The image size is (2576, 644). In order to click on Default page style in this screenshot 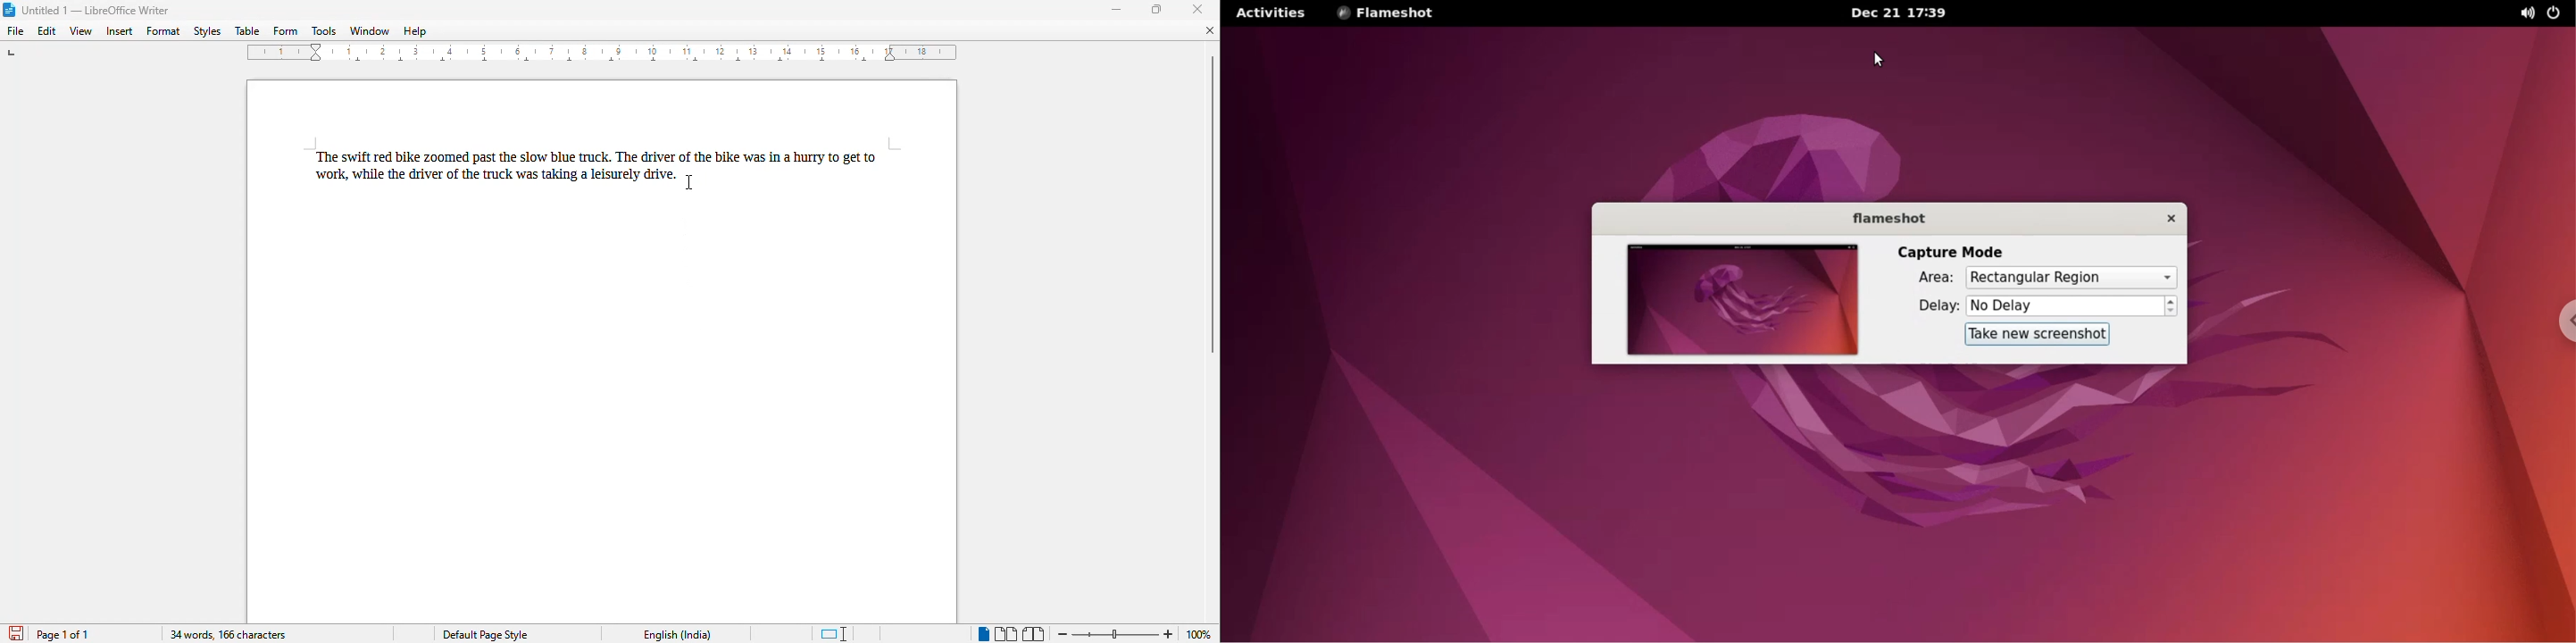, I will do `click(484, 635)`.